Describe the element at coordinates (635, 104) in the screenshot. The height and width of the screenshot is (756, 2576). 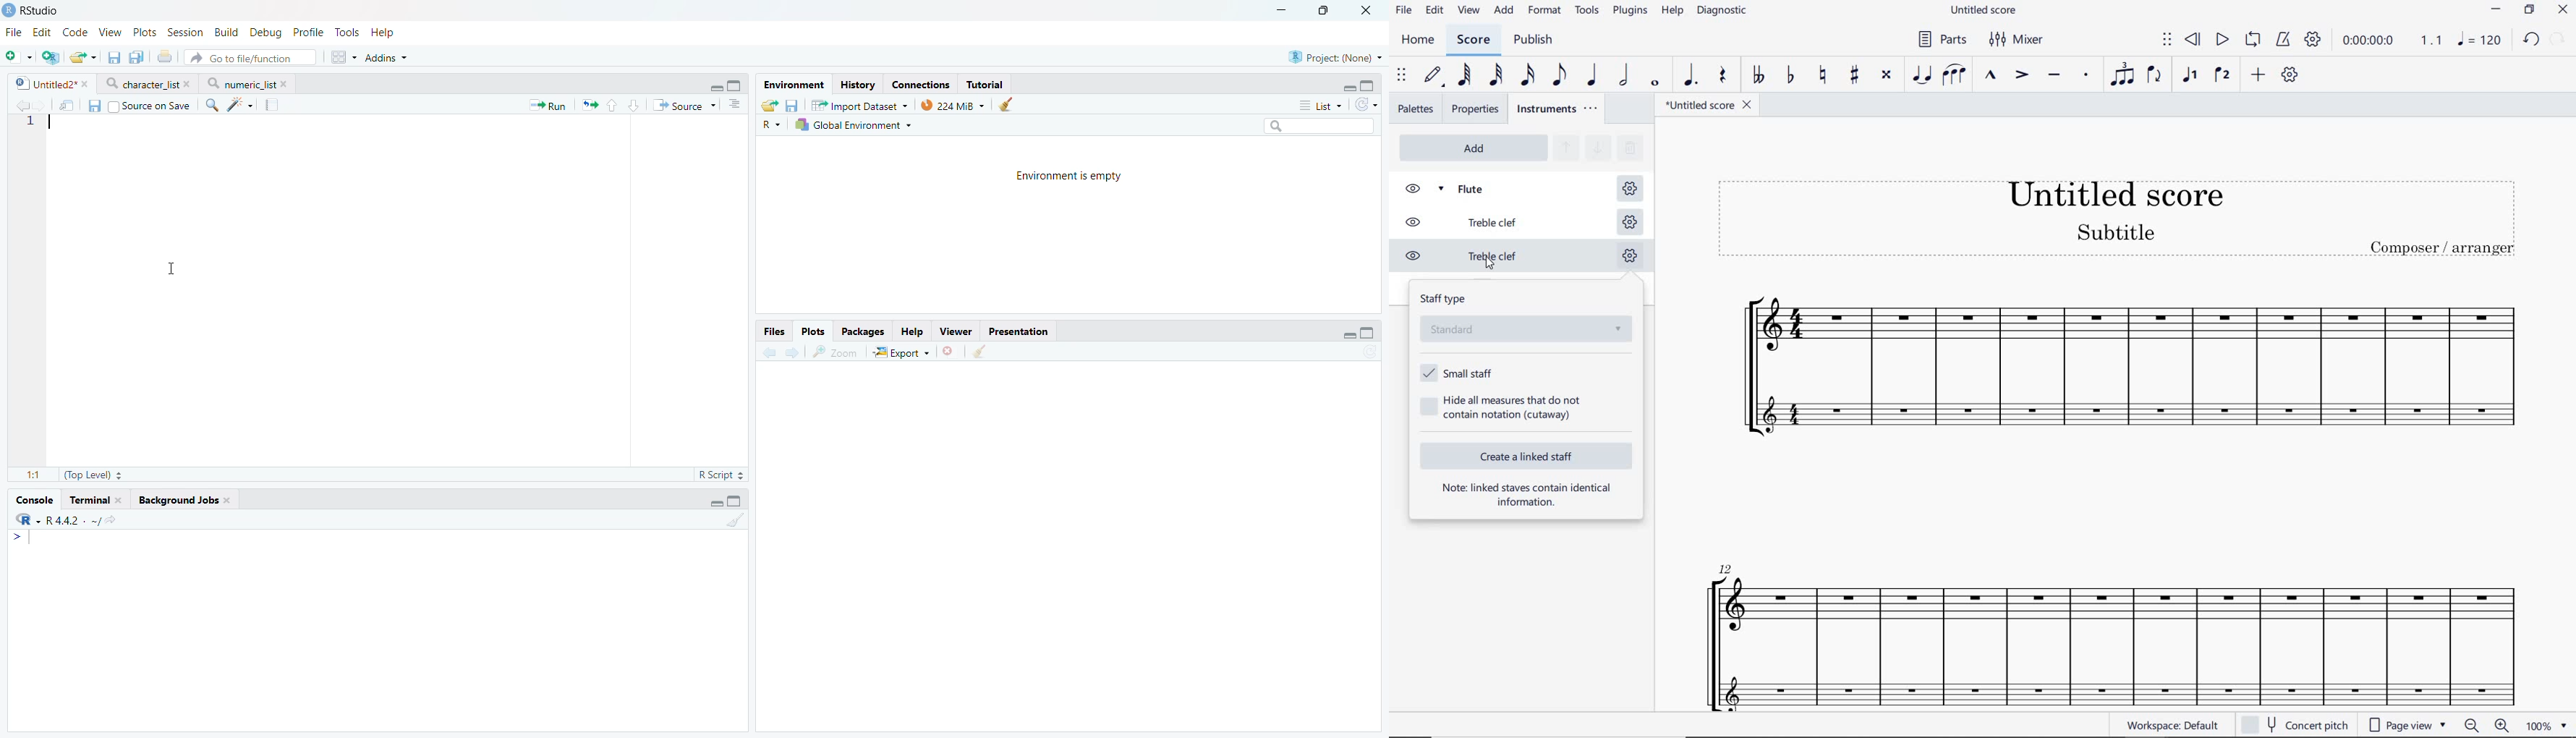
I see `Go to next section` at that location.